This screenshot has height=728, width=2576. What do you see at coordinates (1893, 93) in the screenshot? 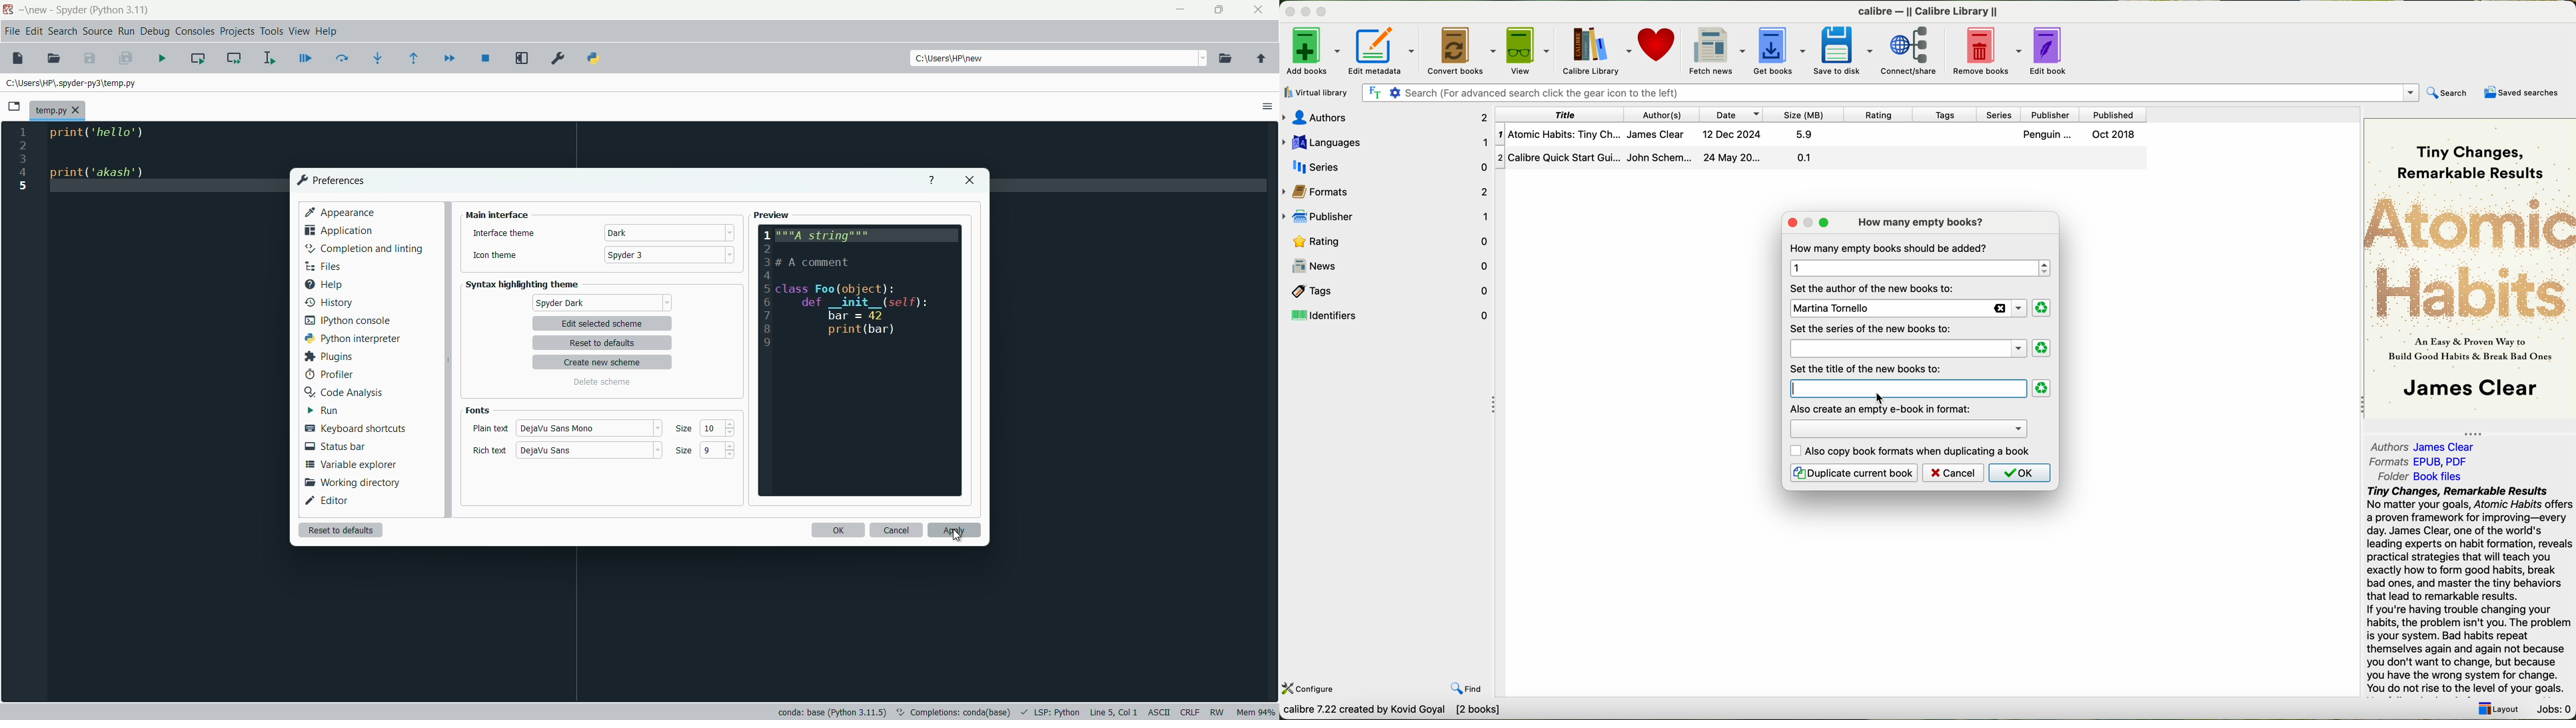
I see `search bar` at bounding box center [1893, 93].